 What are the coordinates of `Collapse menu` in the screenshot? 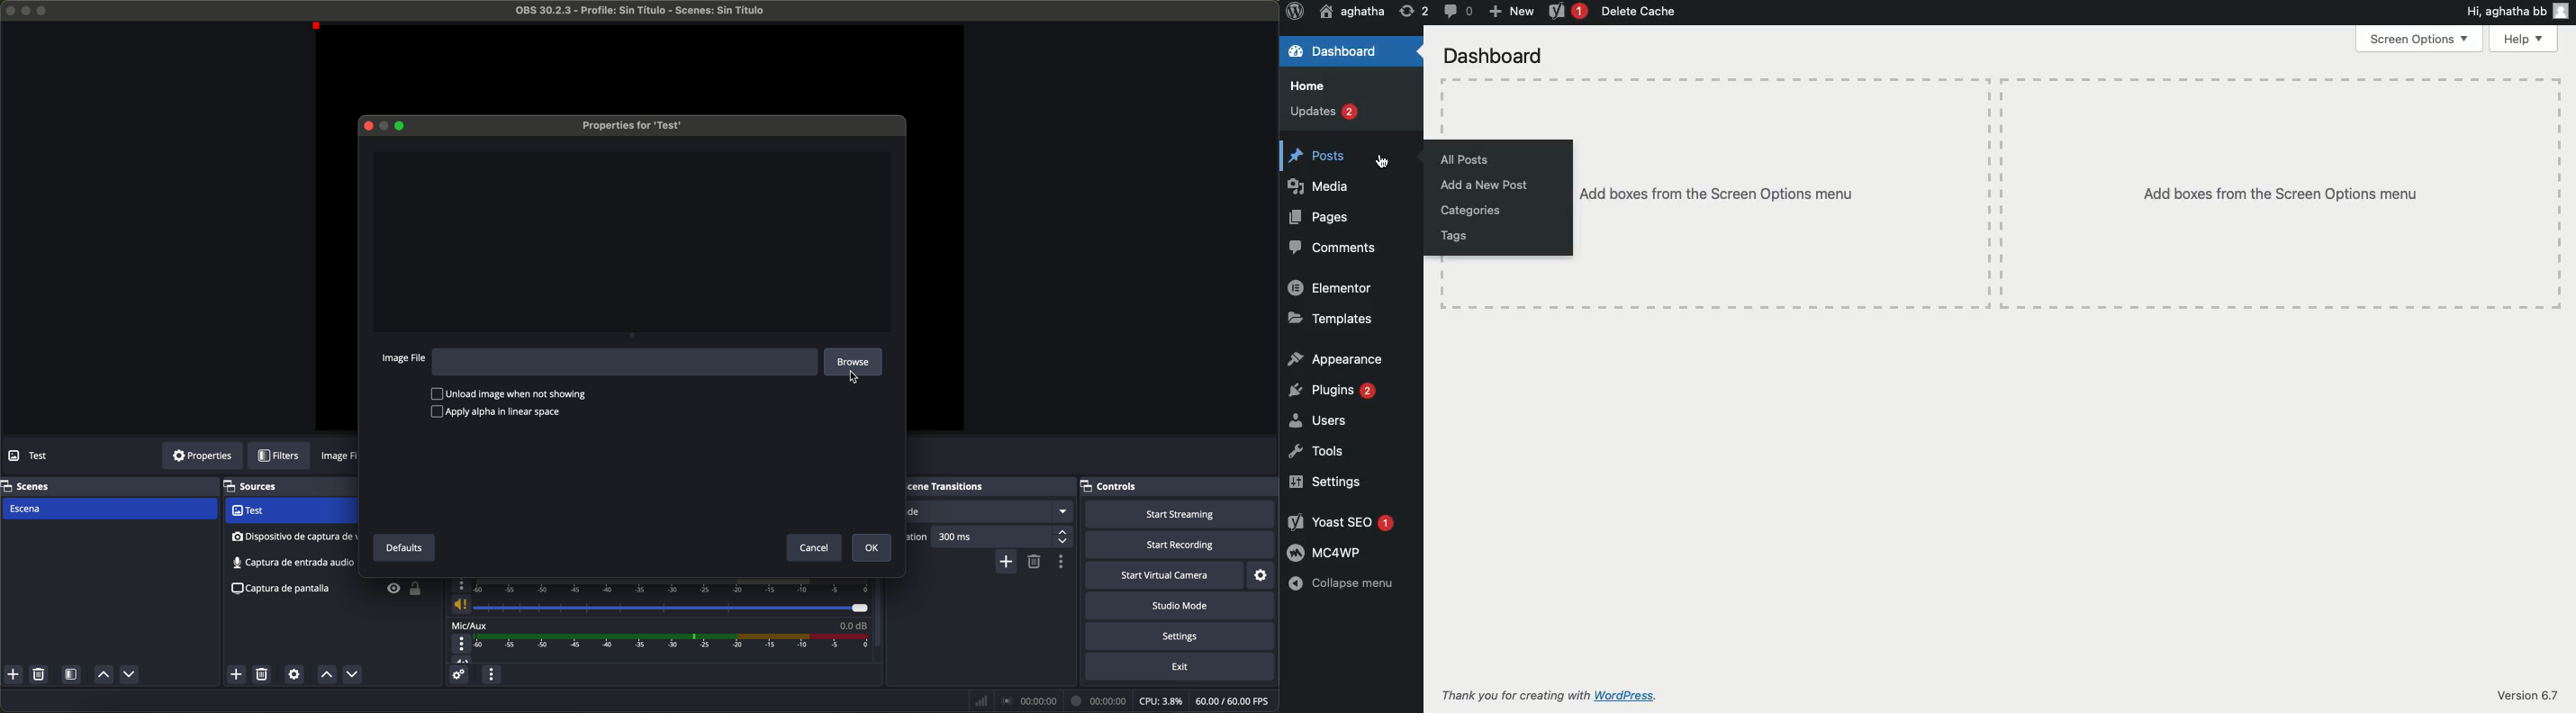 It's located at (1342, 582).